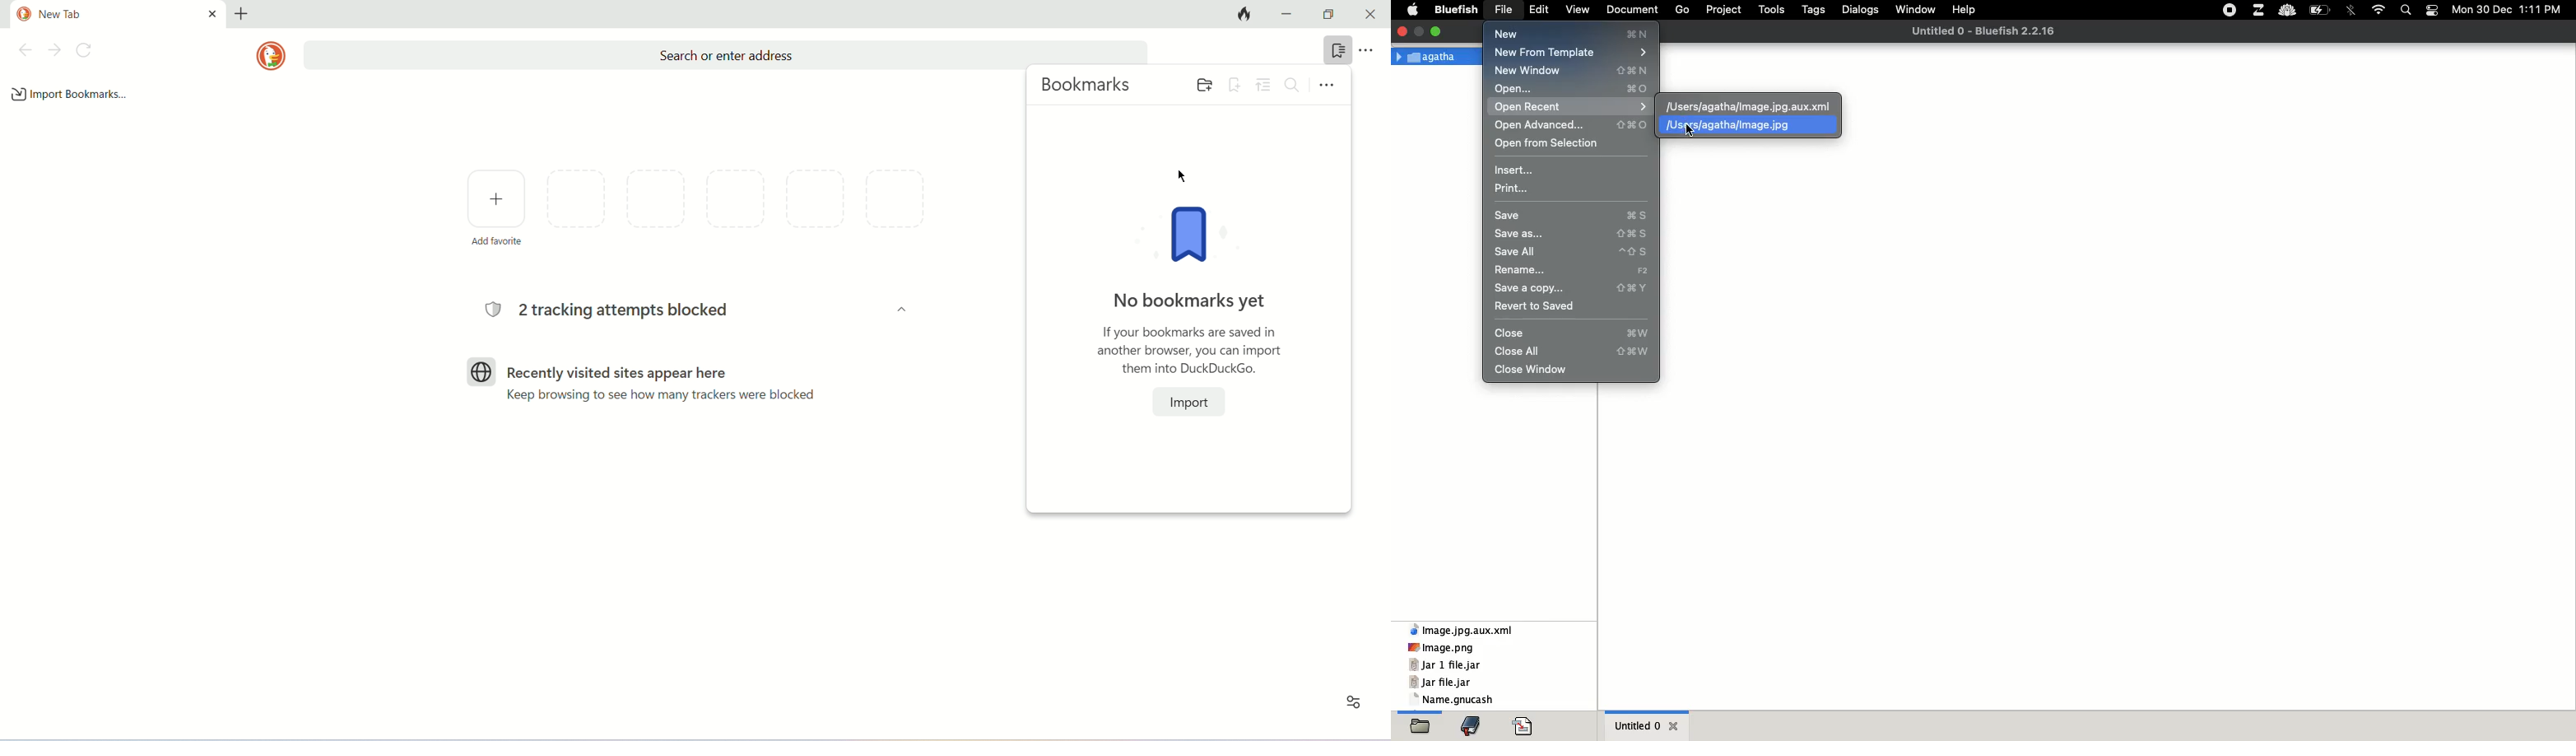  I want to click on charge, so click(2323, 8).